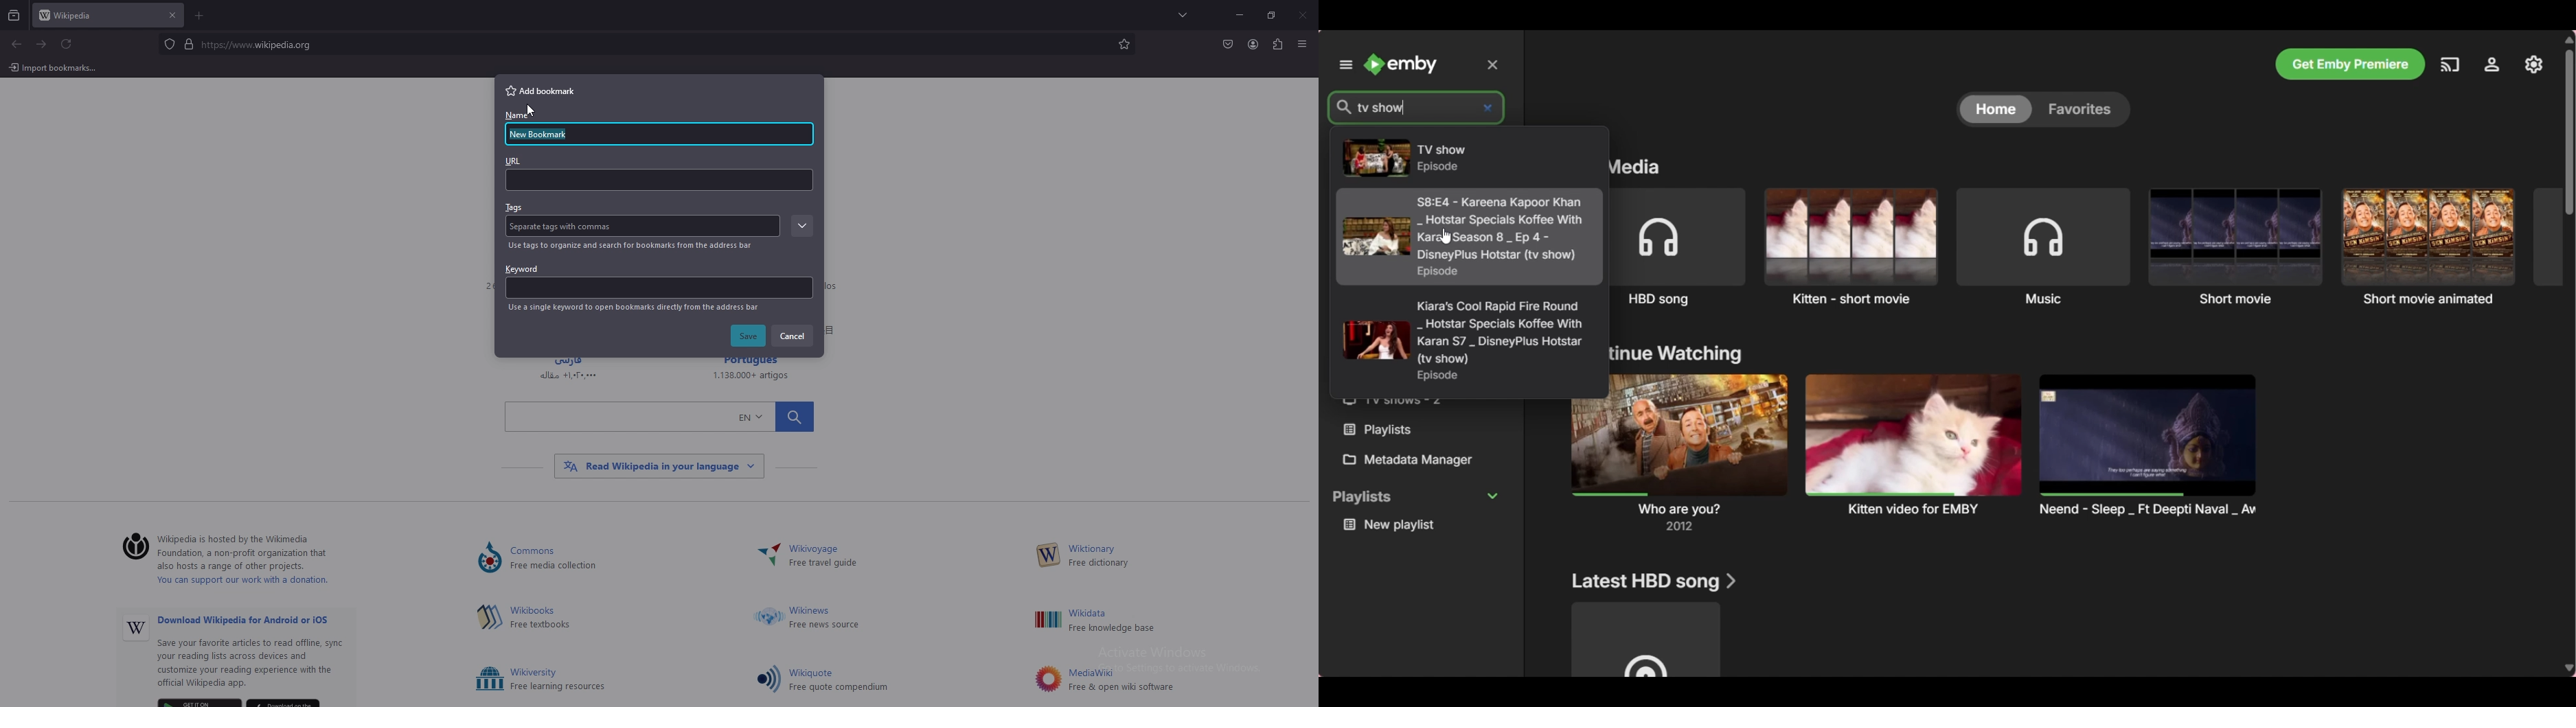 This screenshot has height=728, width=2576. What do you see at coordinates (130, 548) in the screenshot?
I see `©` at bounding box center [130, 548].